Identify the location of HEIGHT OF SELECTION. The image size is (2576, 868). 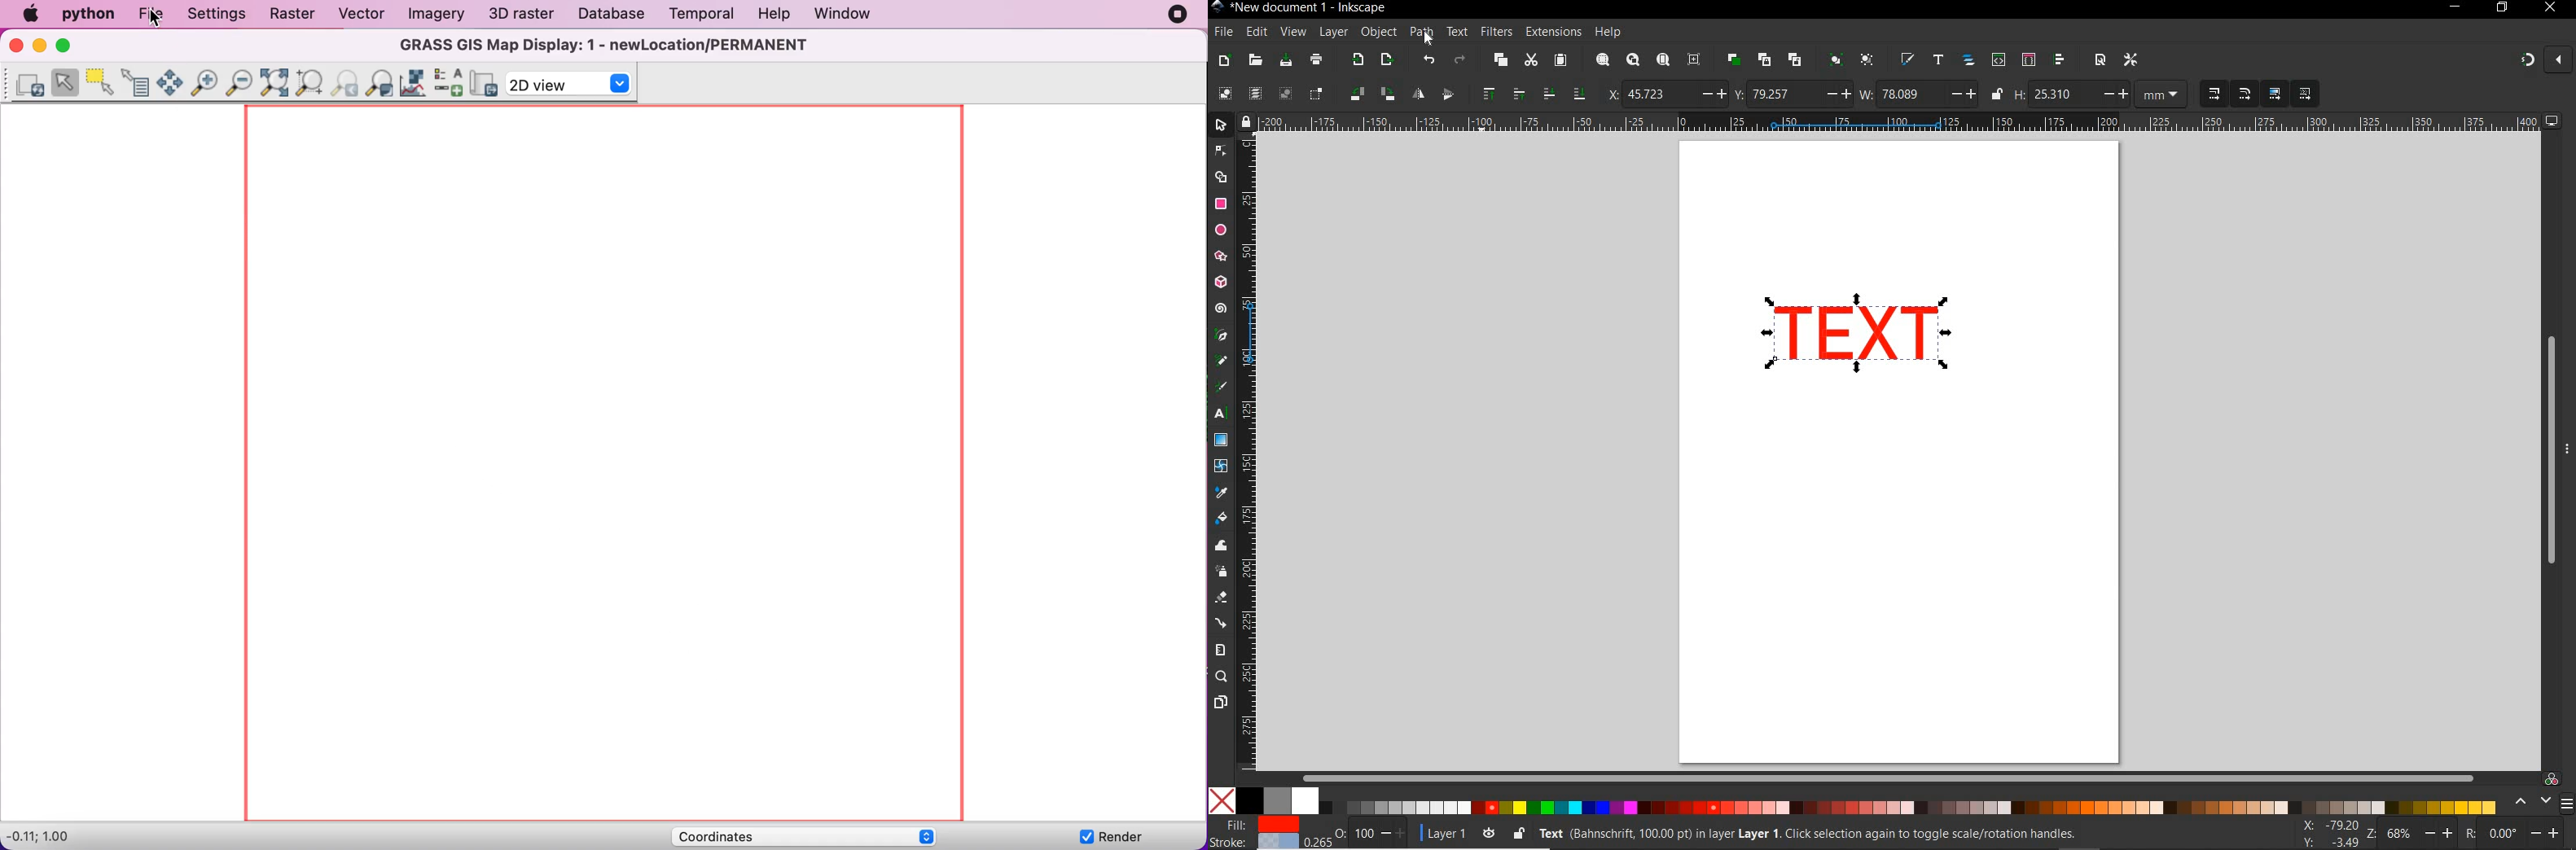
(2070, 95).